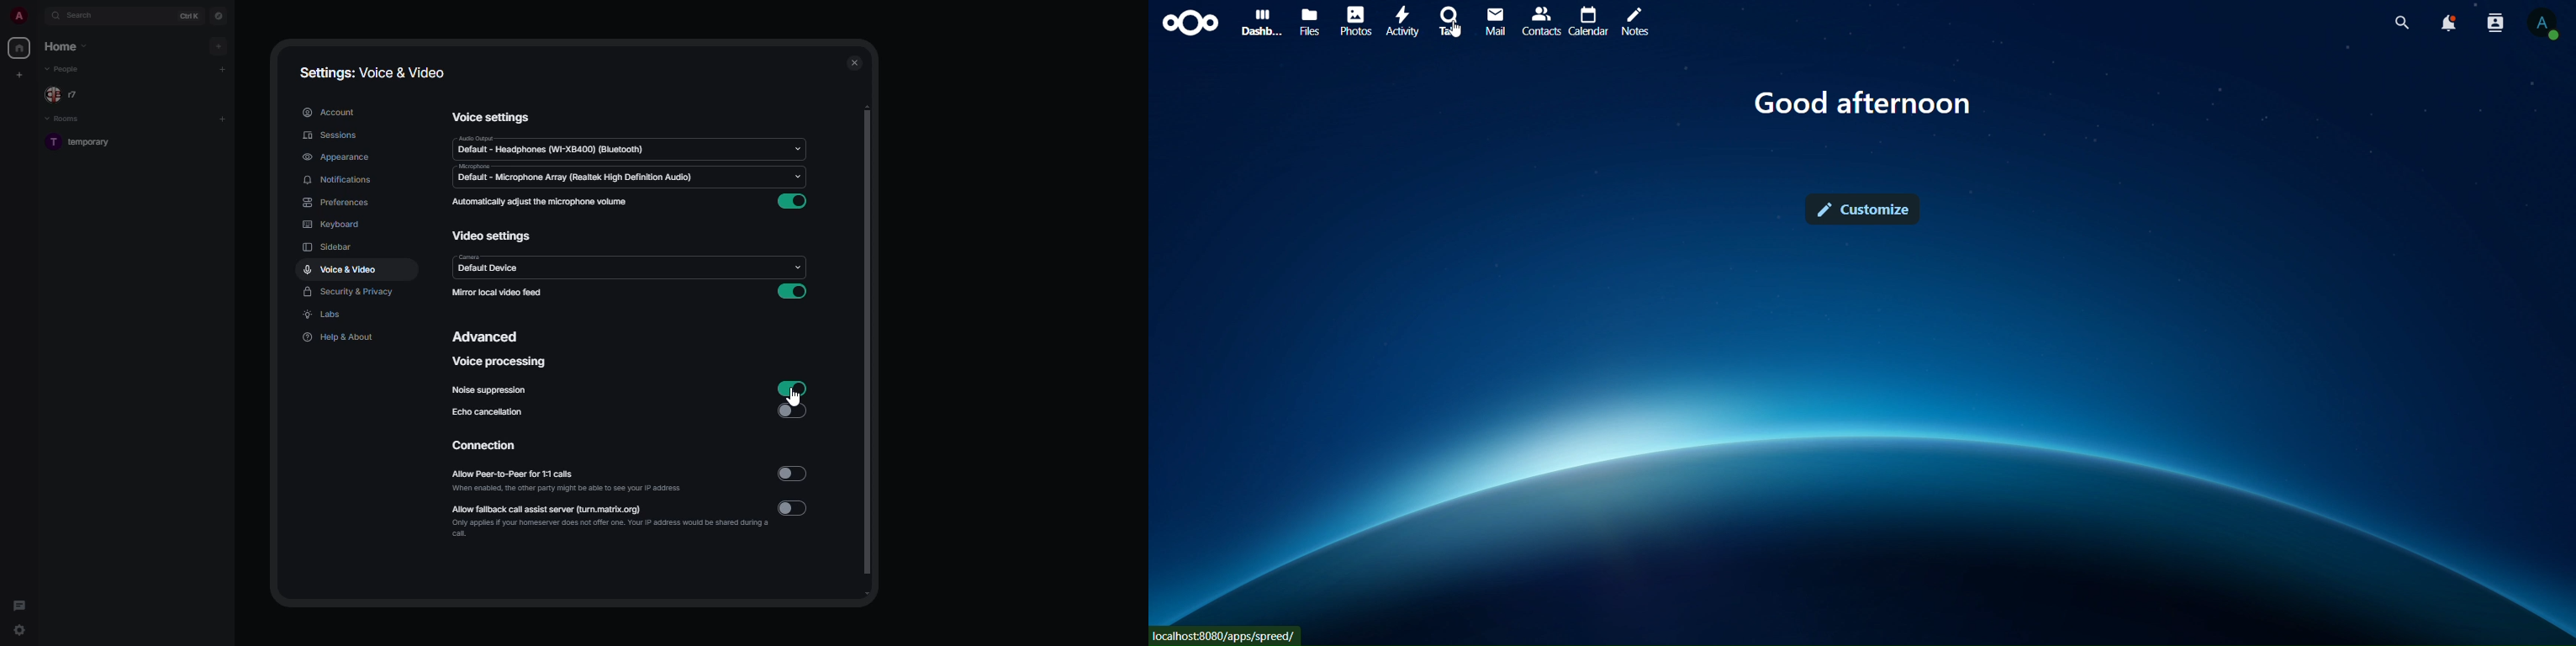  Describe the element at coordinates (793, 473) in the screenshot. I see `disabled` at that location.